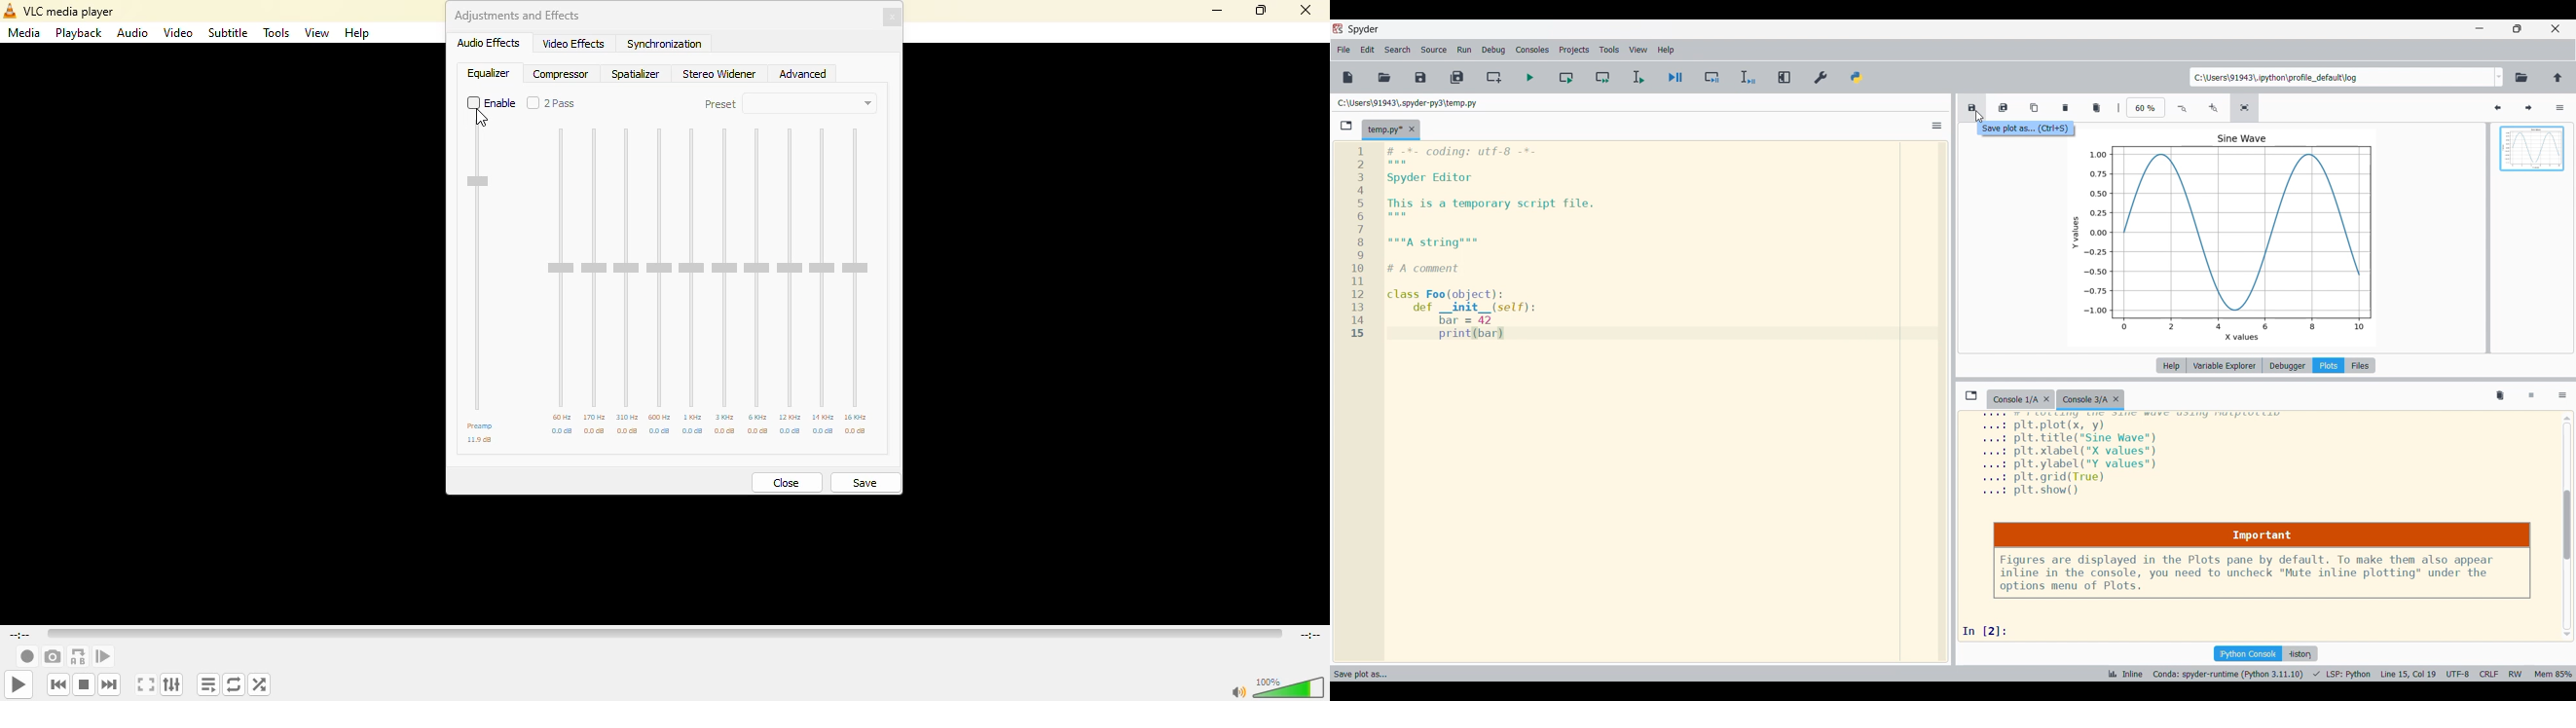 This screenshot has height=728, width=2576. Describe the element at coordinates (1675, 77) in the screenshot. I see `Debug file` at that location.